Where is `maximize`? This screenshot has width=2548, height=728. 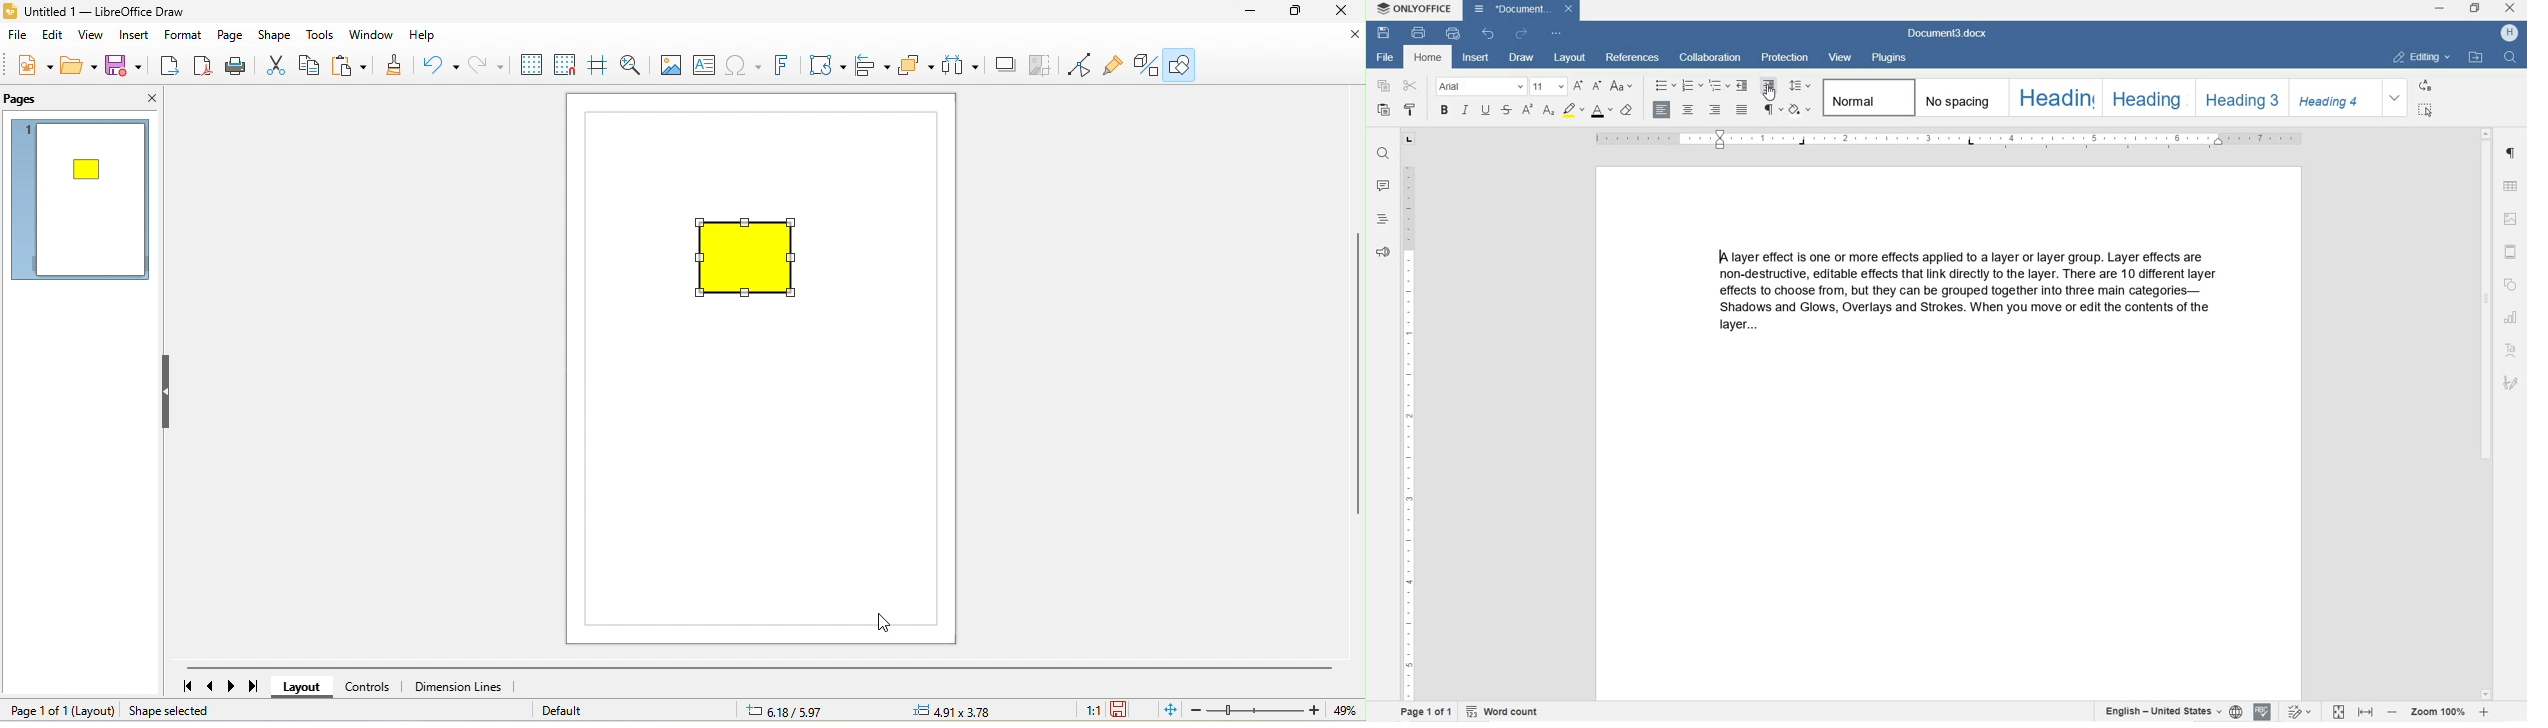
maximize is located at coordinates (1296, 12).